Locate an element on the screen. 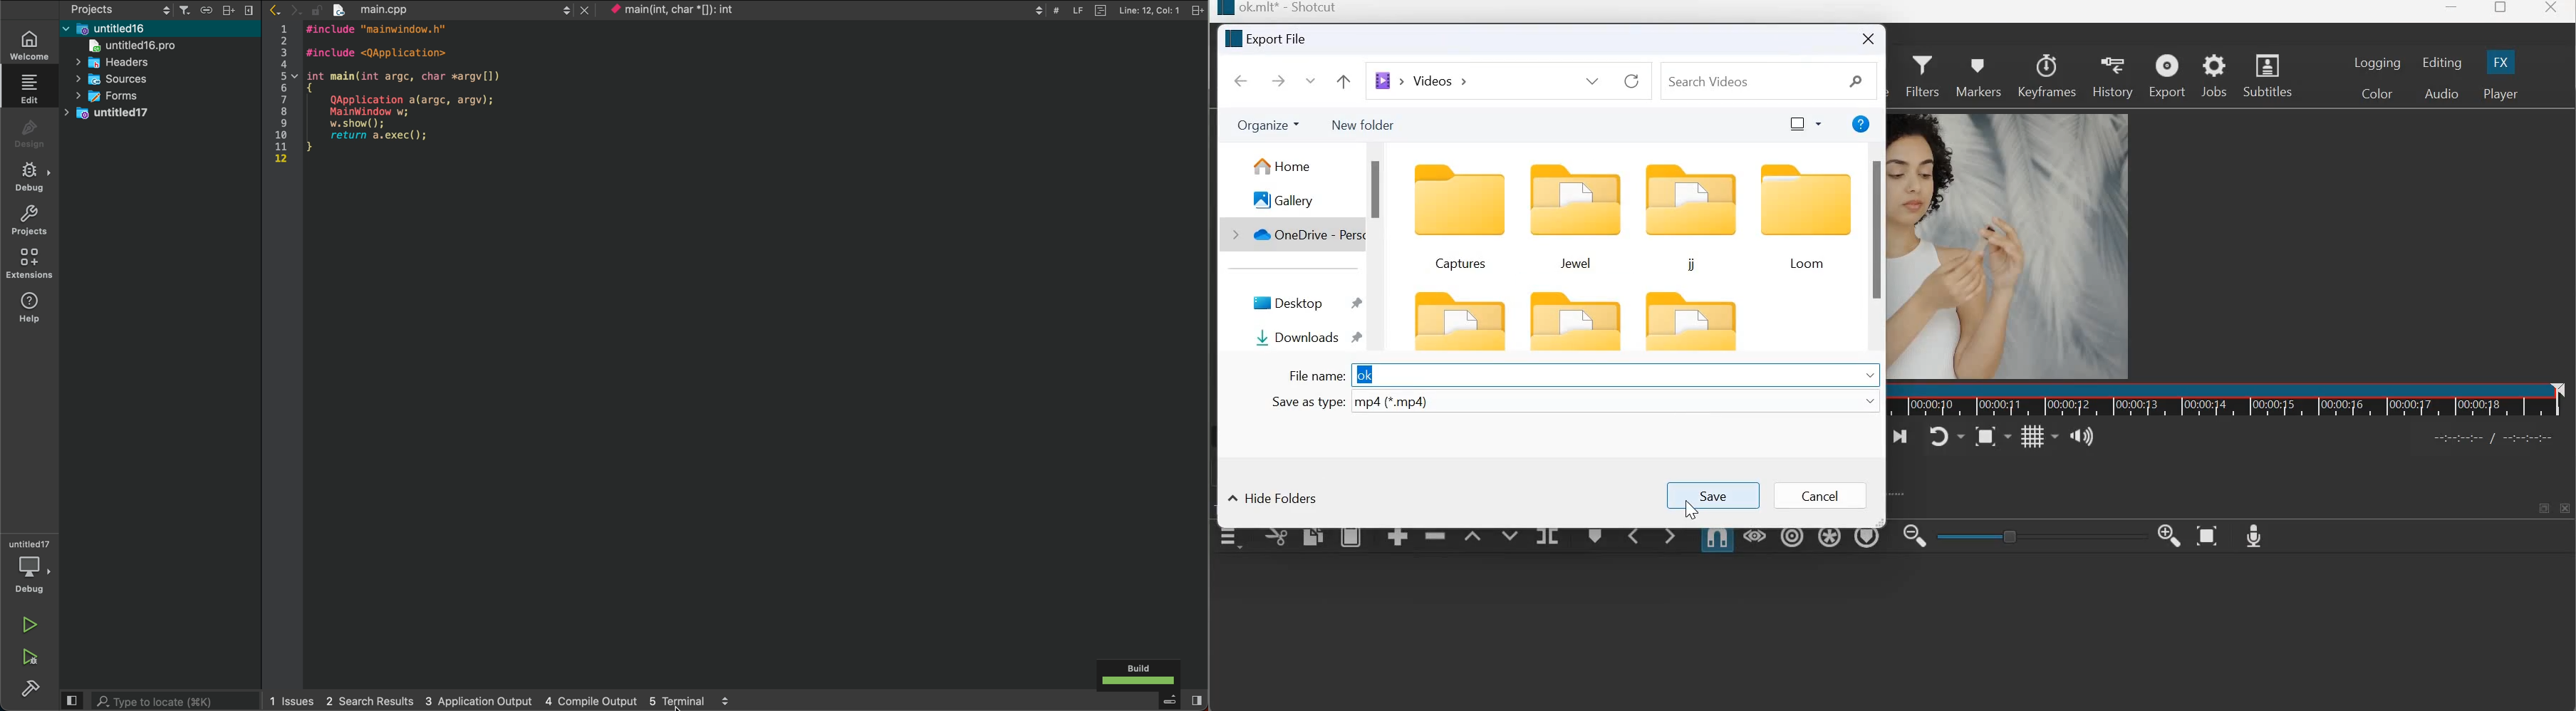 The height and width of the screenshot is (728, 2576). Ok is located at coordinates (1365, 375).